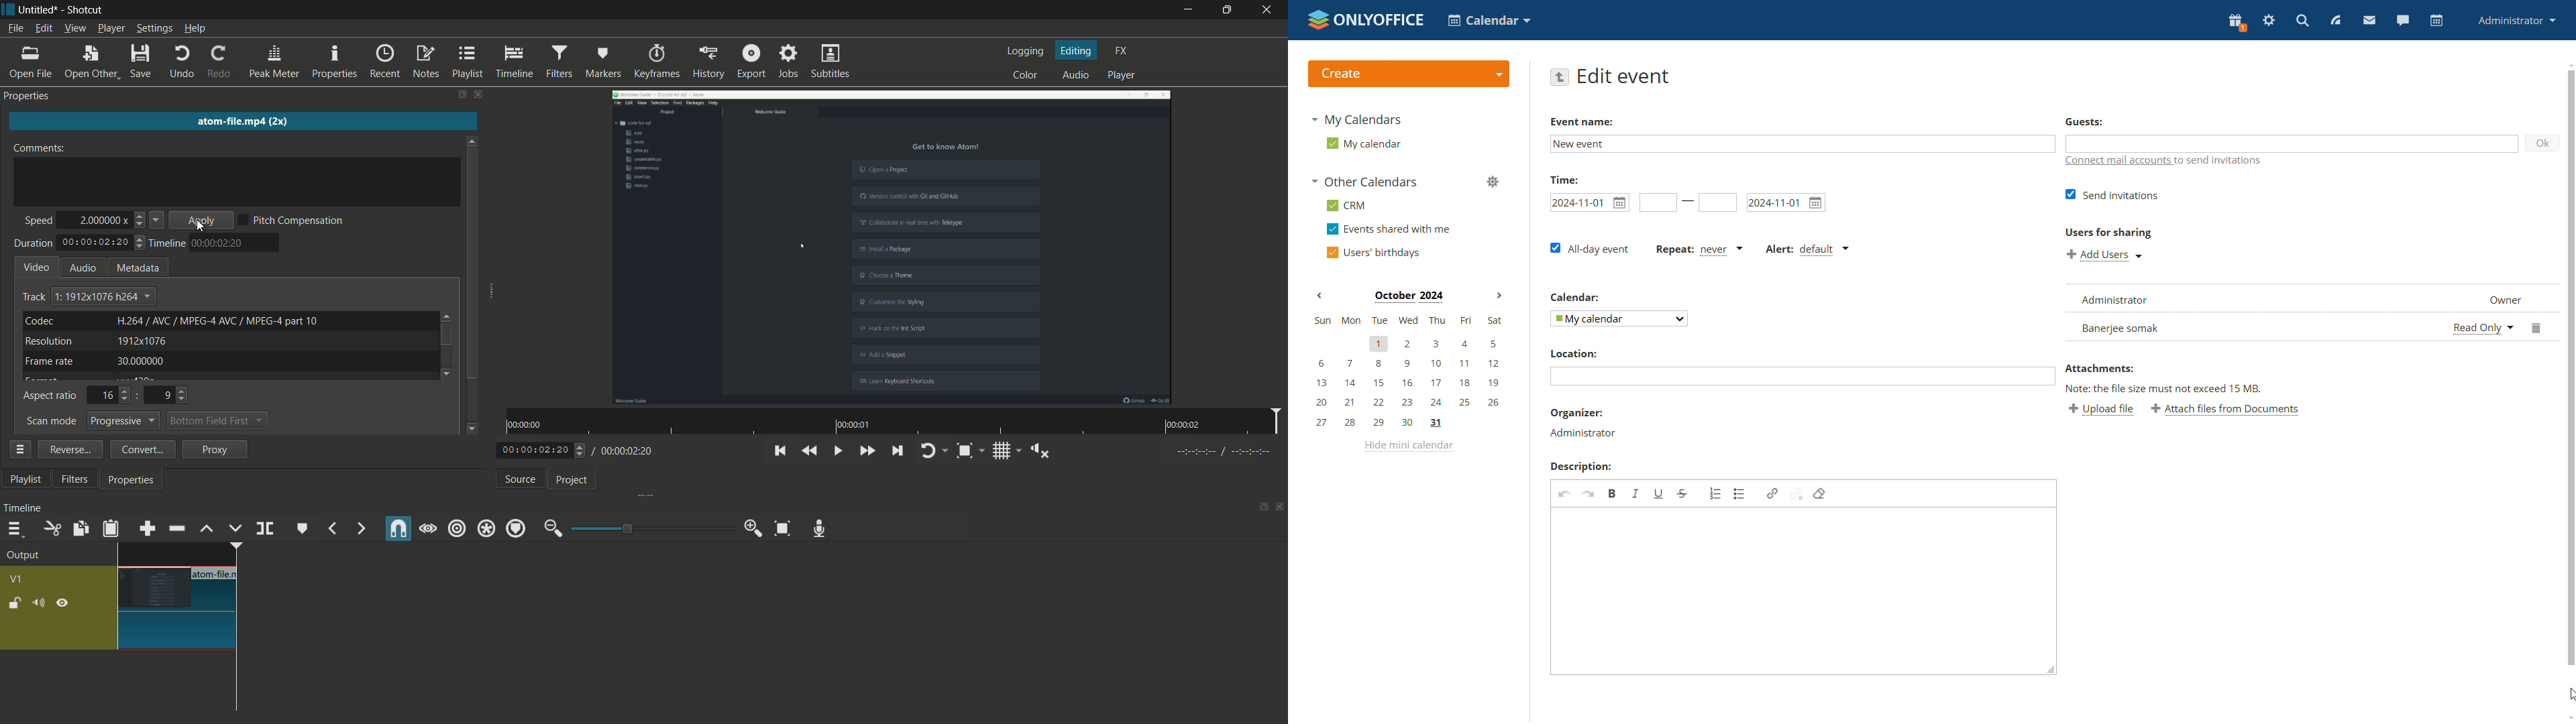 The image size is (2576, 728). Describe the element at coordinates (48, 361) in the screenshot. I see `frame rate` at that location.